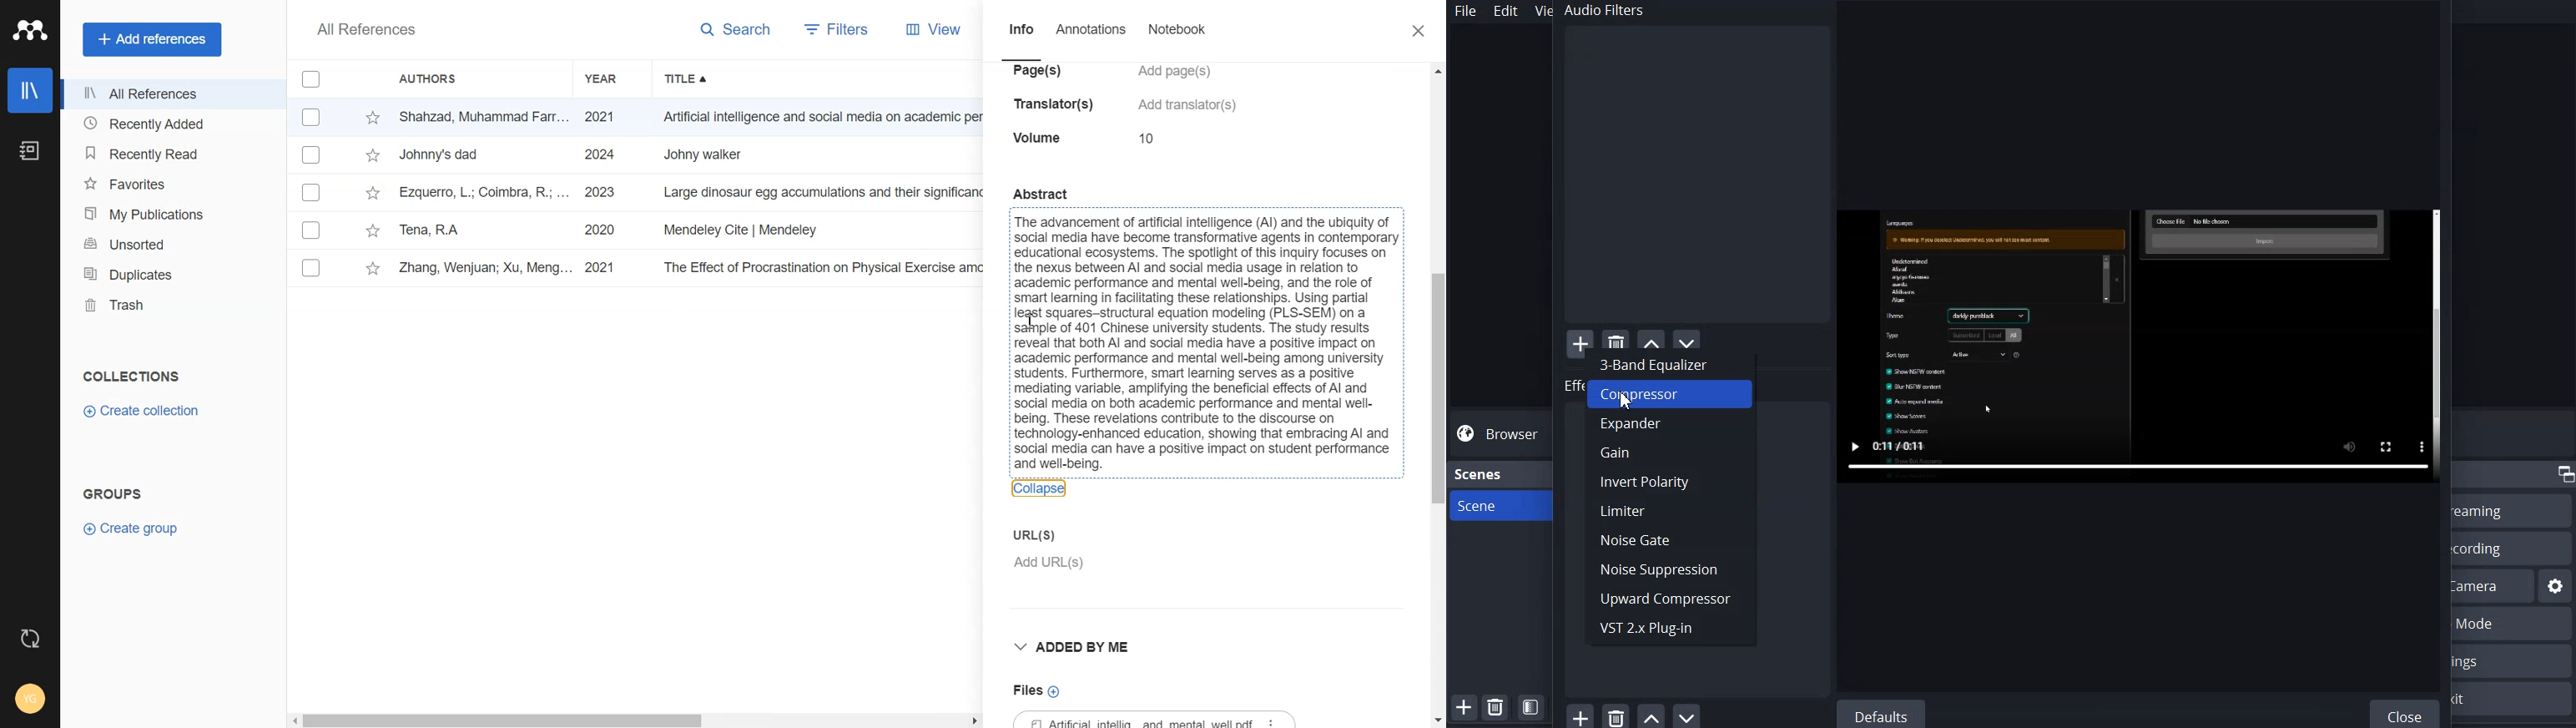 This screenshot has width=2576, height=728. Describe the element at coordinates (1032, 323) in the screenshot. I see `cursor` at that location.